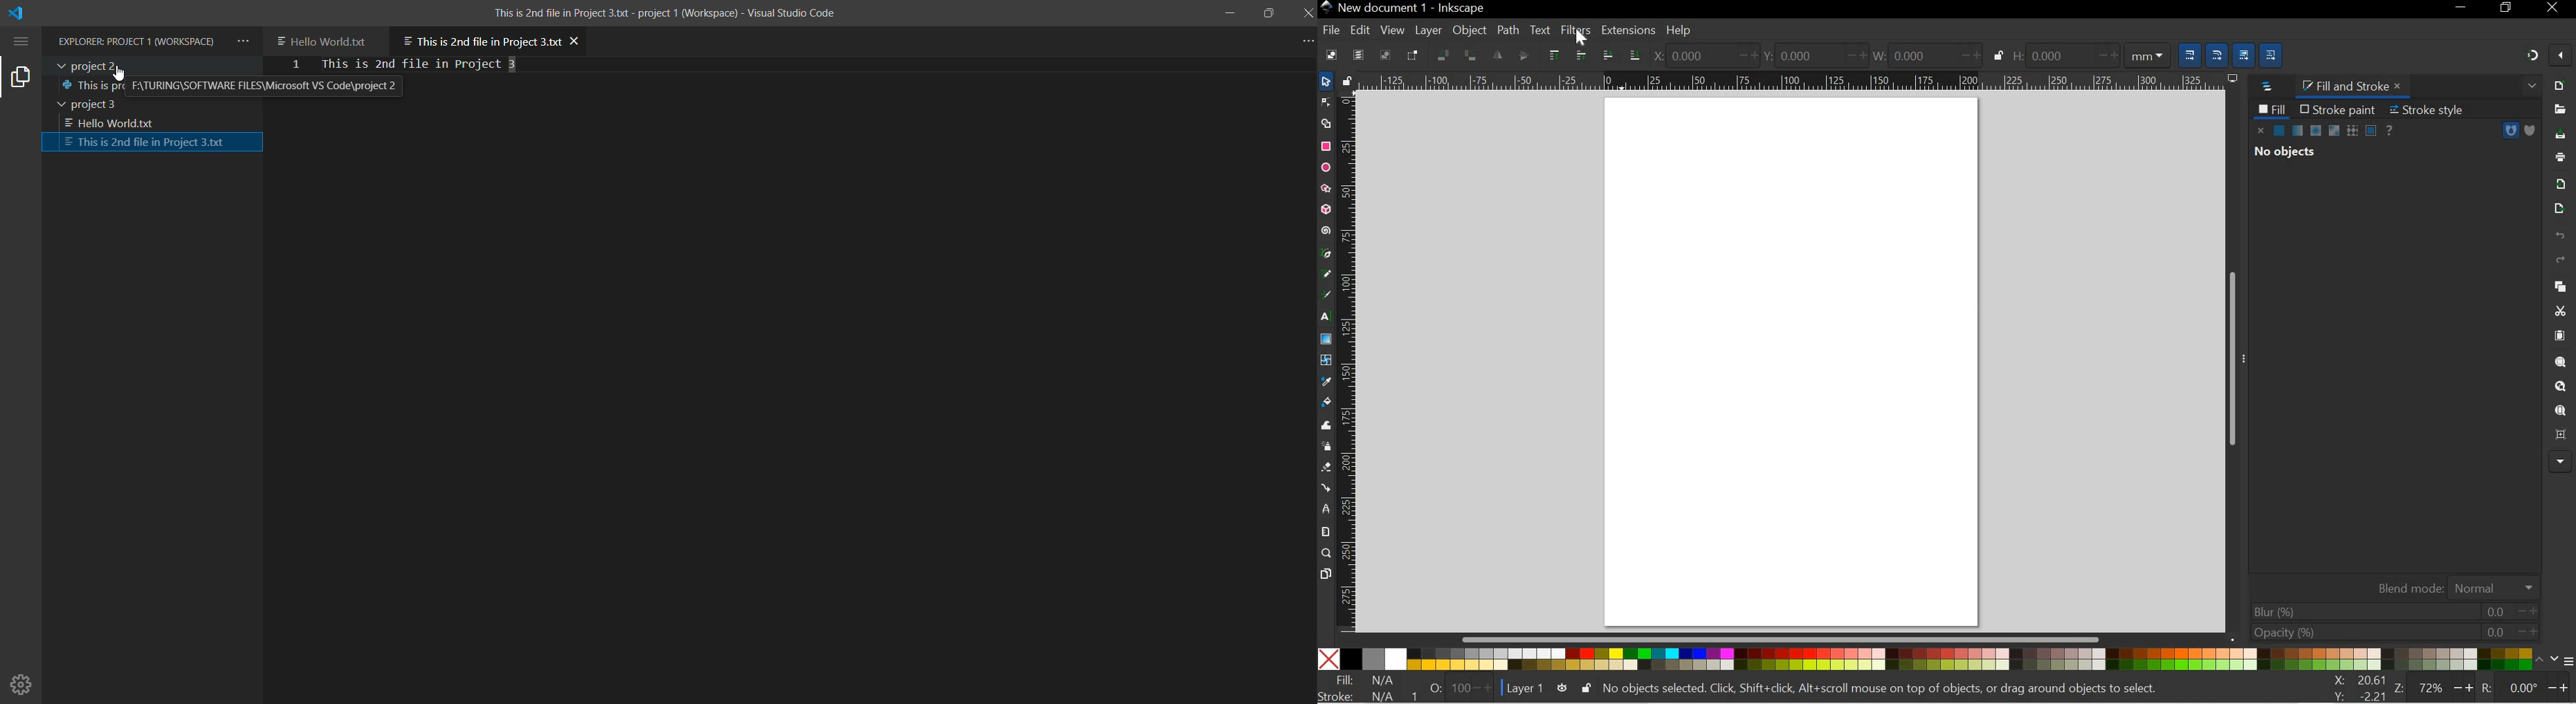  I want to click on CLOSE, so click(2556, 8).